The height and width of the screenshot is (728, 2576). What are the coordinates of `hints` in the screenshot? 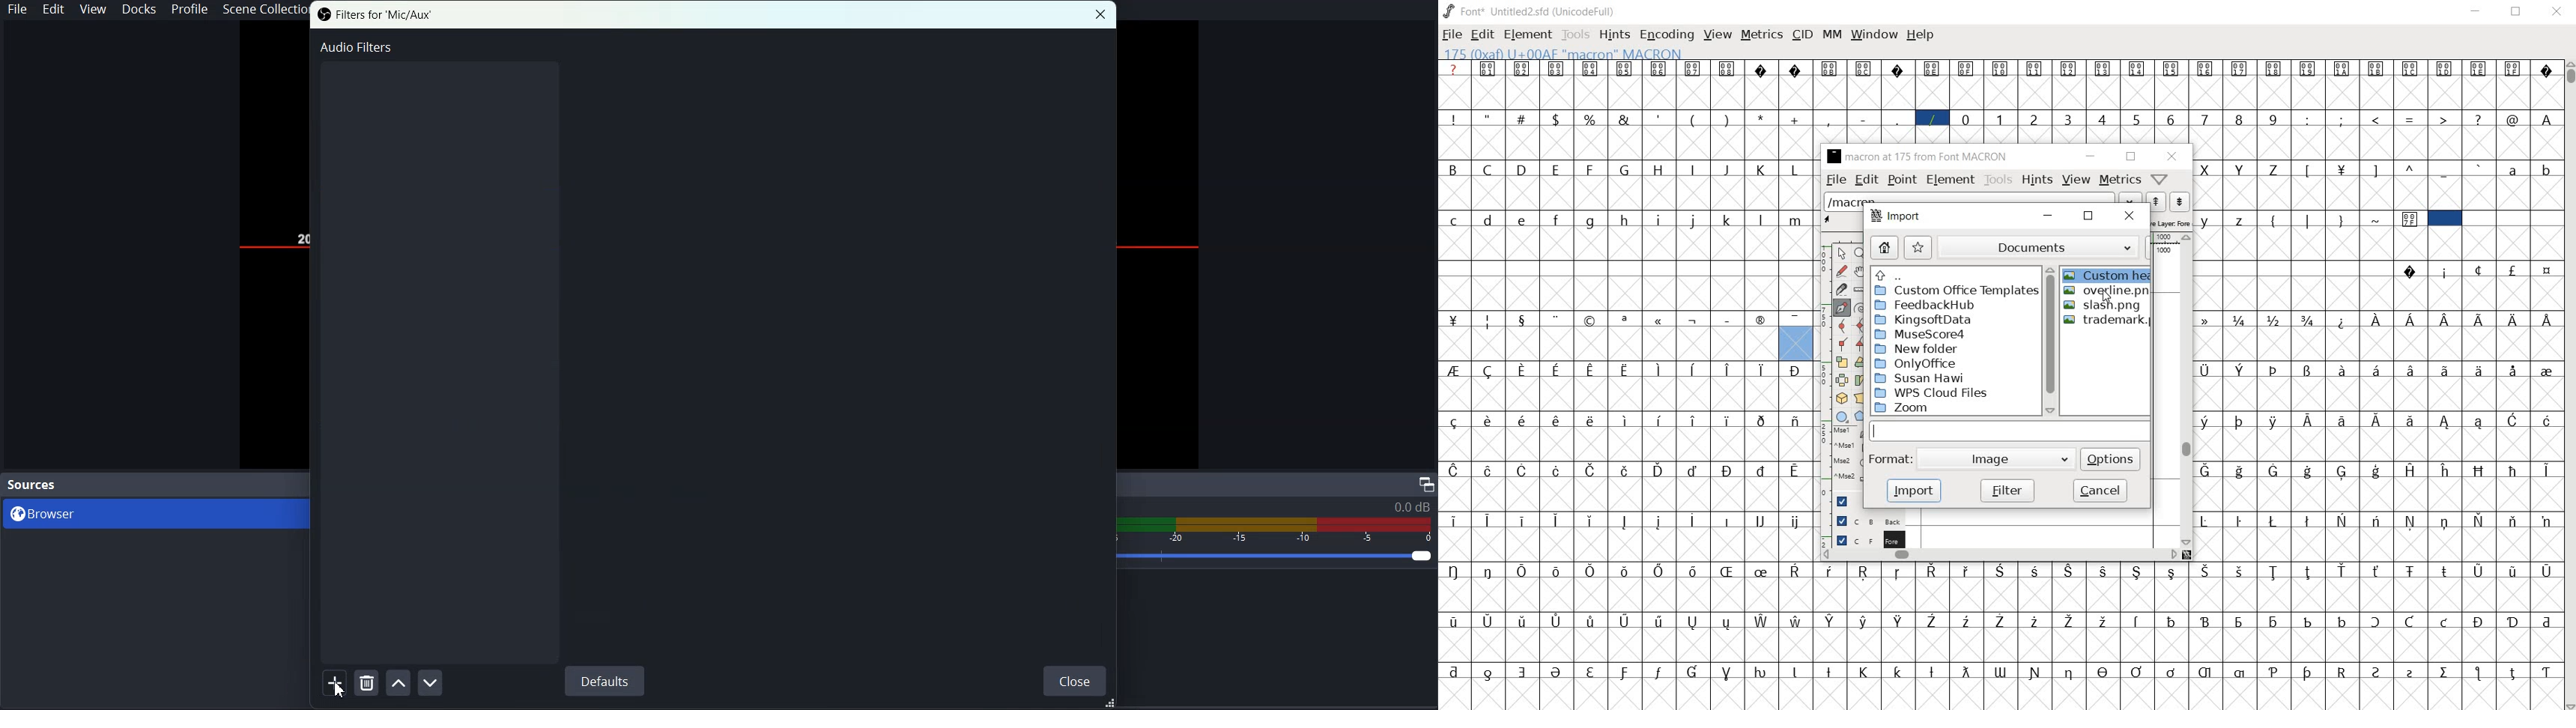 It's located at (1615, 36).